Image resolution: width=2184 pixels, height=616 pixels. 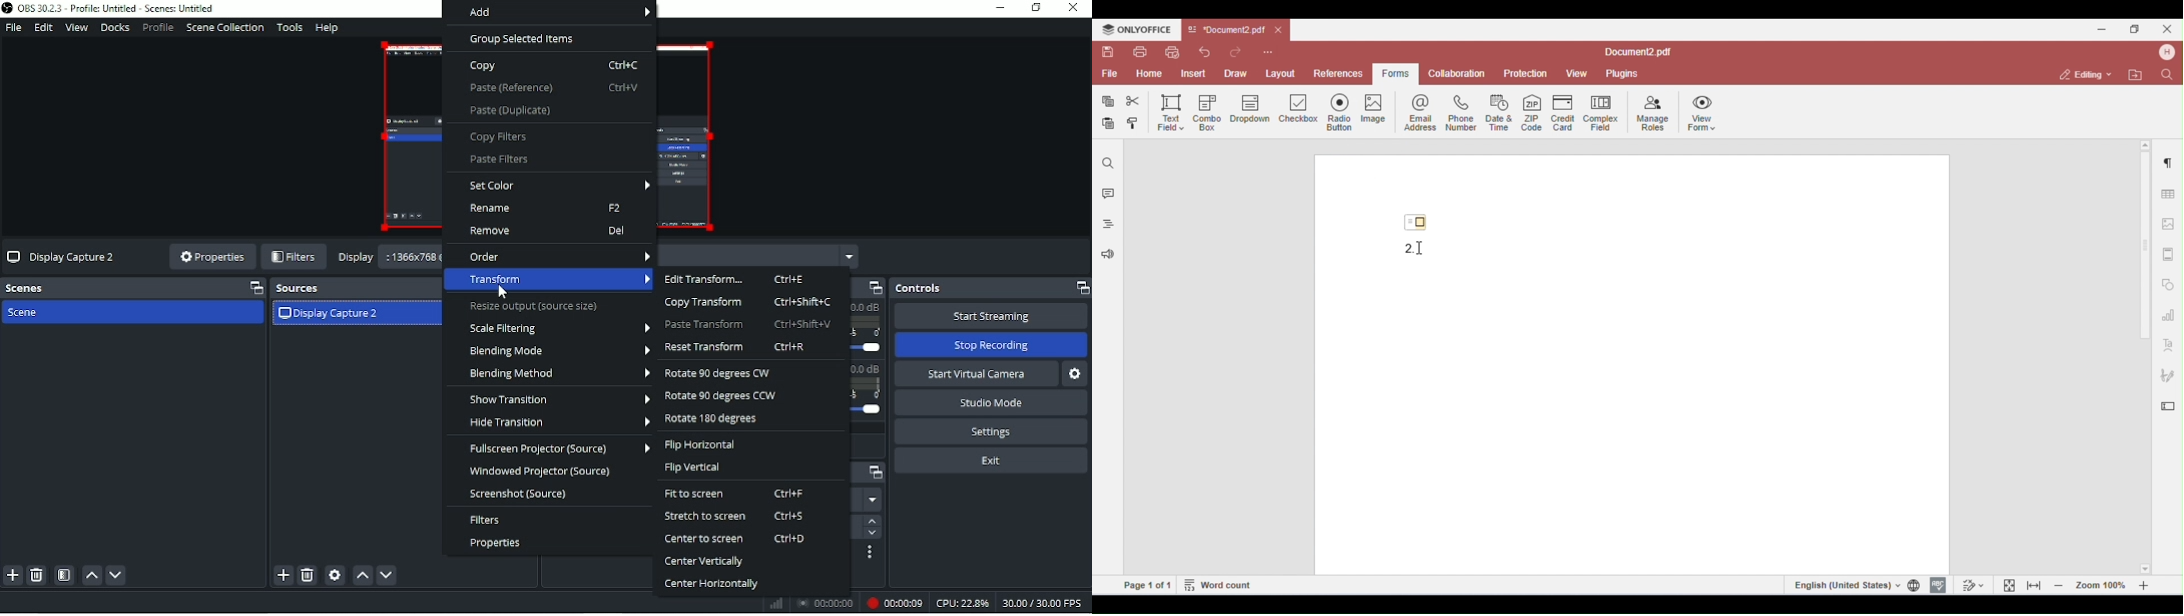 What do you see at coordinates (1044, 603) in the screenshot?
I see `30.00/30.00 FPS` at bounding box center [1044, 603].